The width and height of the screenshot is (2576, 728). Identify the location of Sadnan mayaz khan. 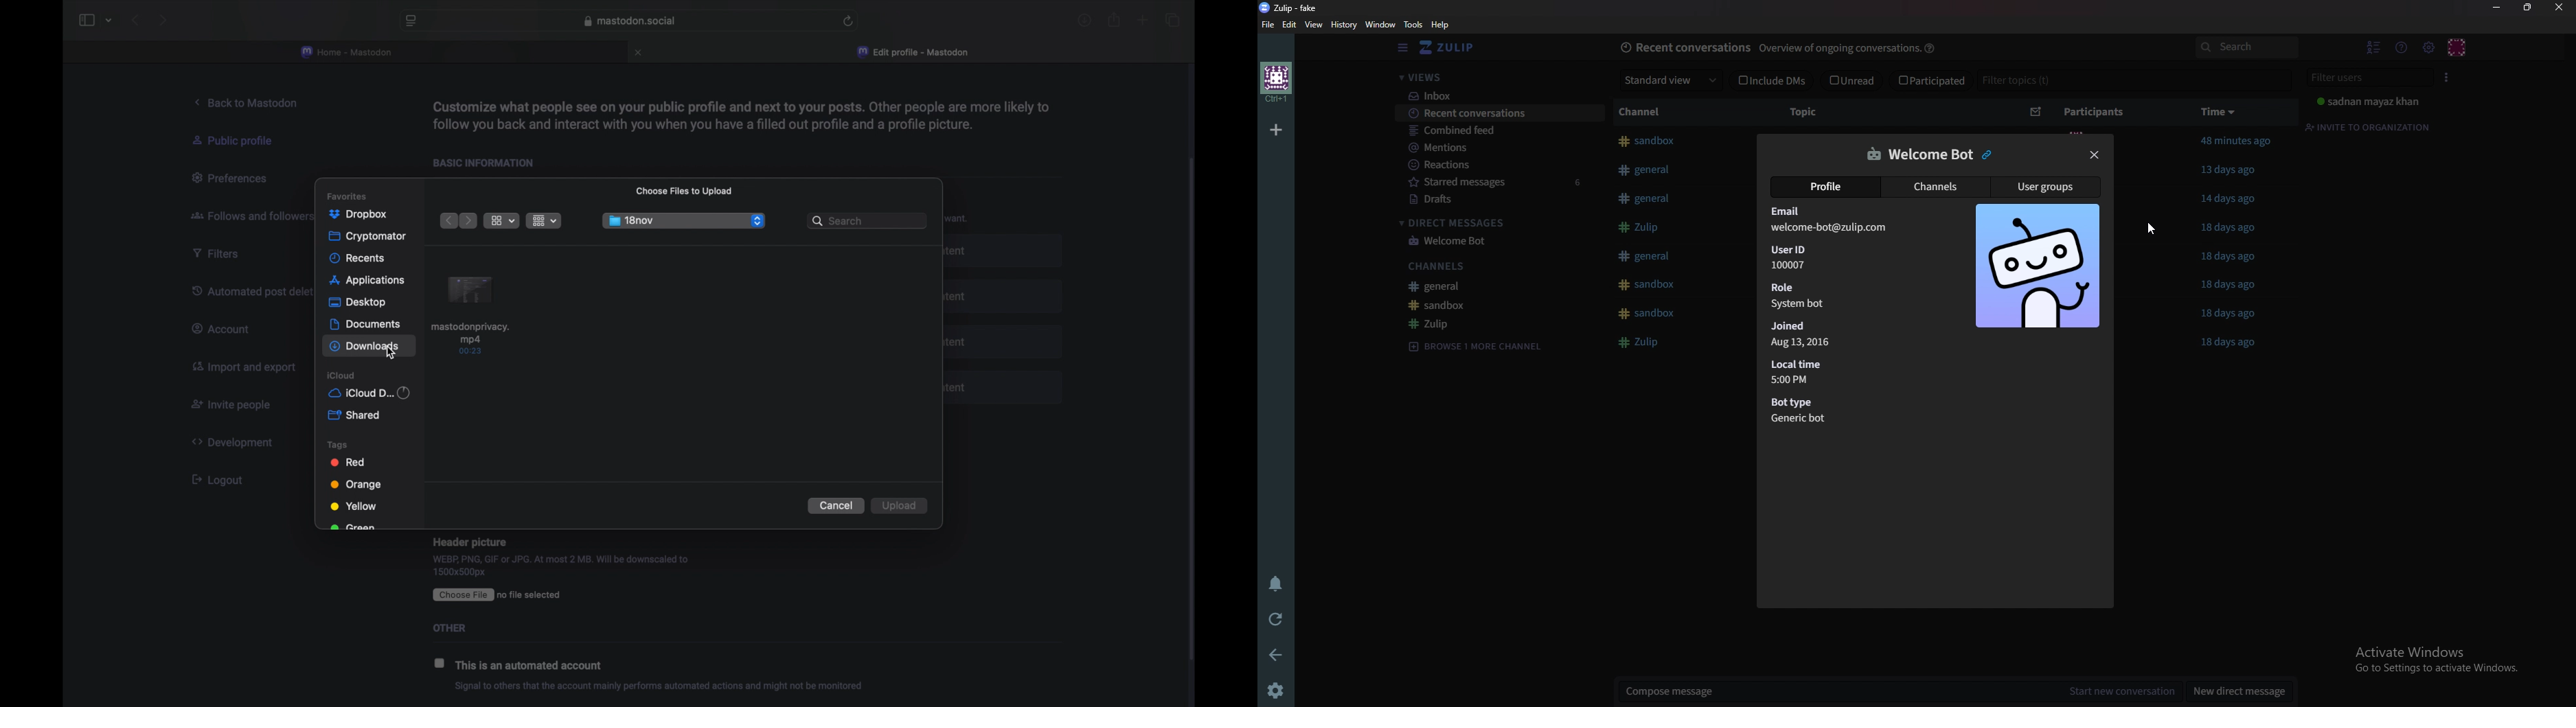
(2372, 102).